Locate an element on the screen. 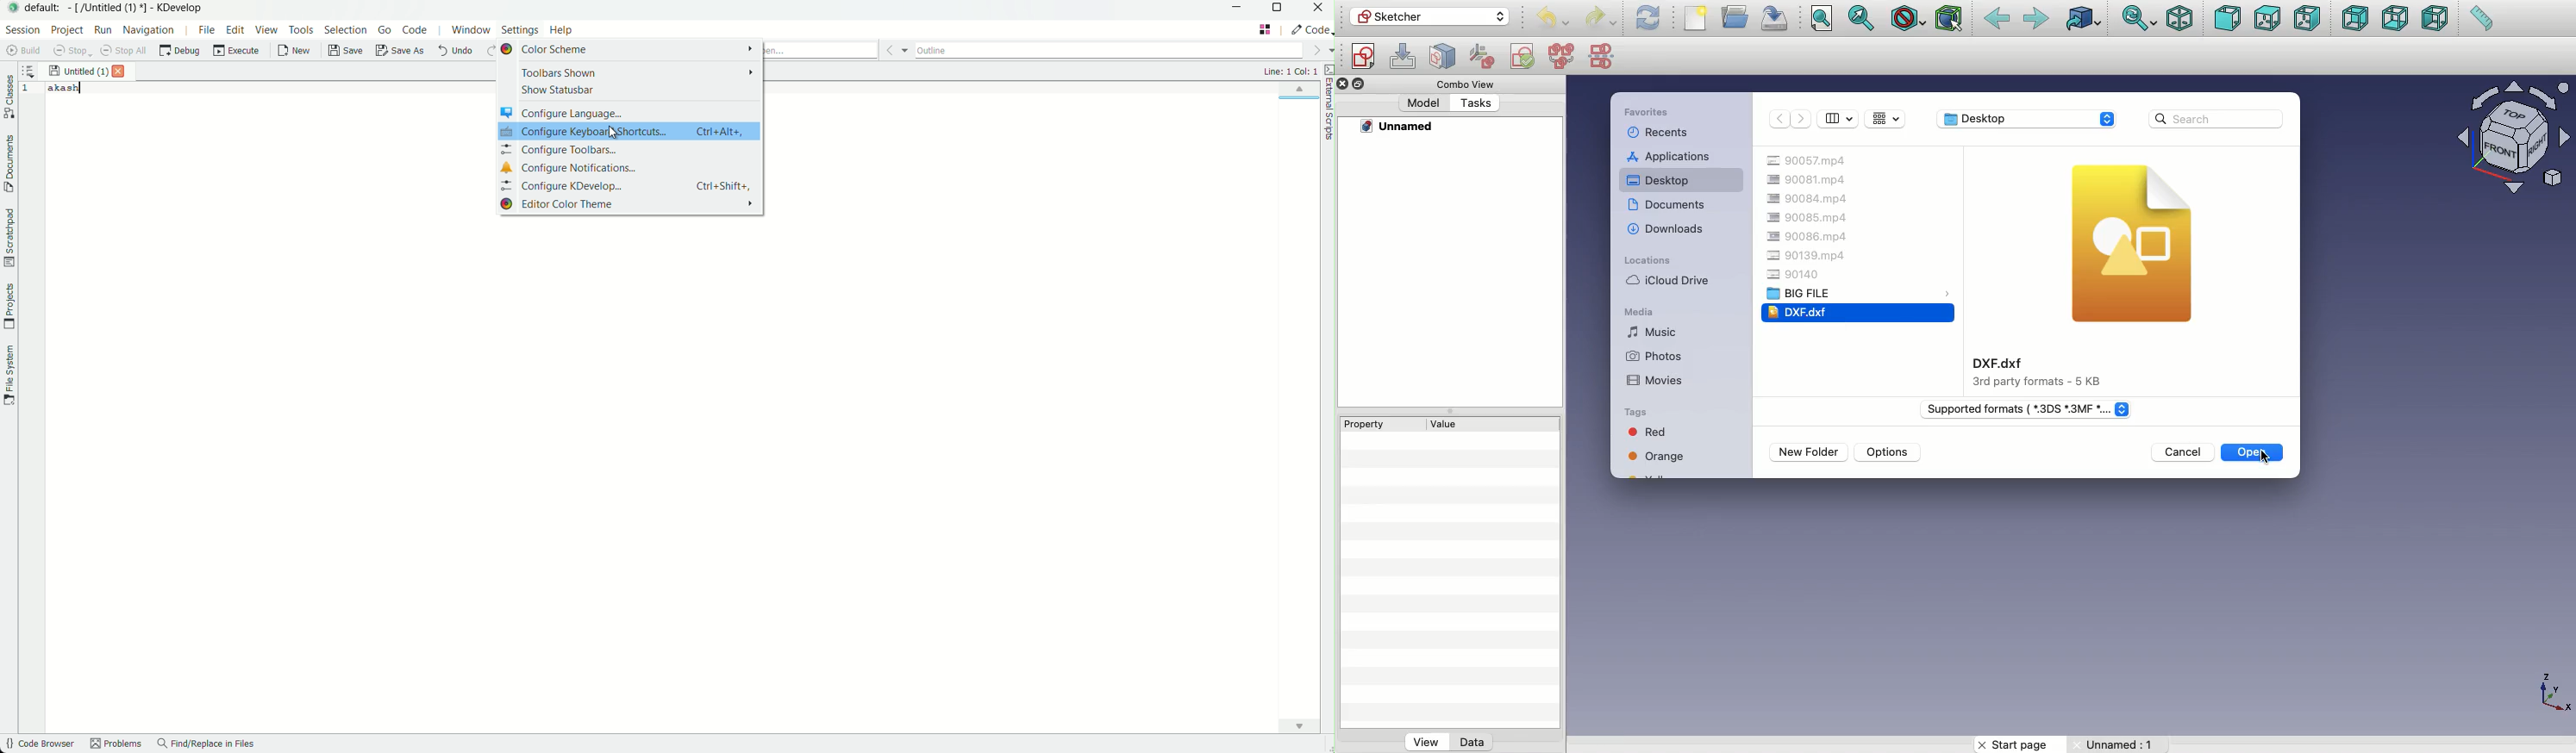 The height and width of the screenshot is (756, 2576). Start page is located at coordinates (2014, 744).